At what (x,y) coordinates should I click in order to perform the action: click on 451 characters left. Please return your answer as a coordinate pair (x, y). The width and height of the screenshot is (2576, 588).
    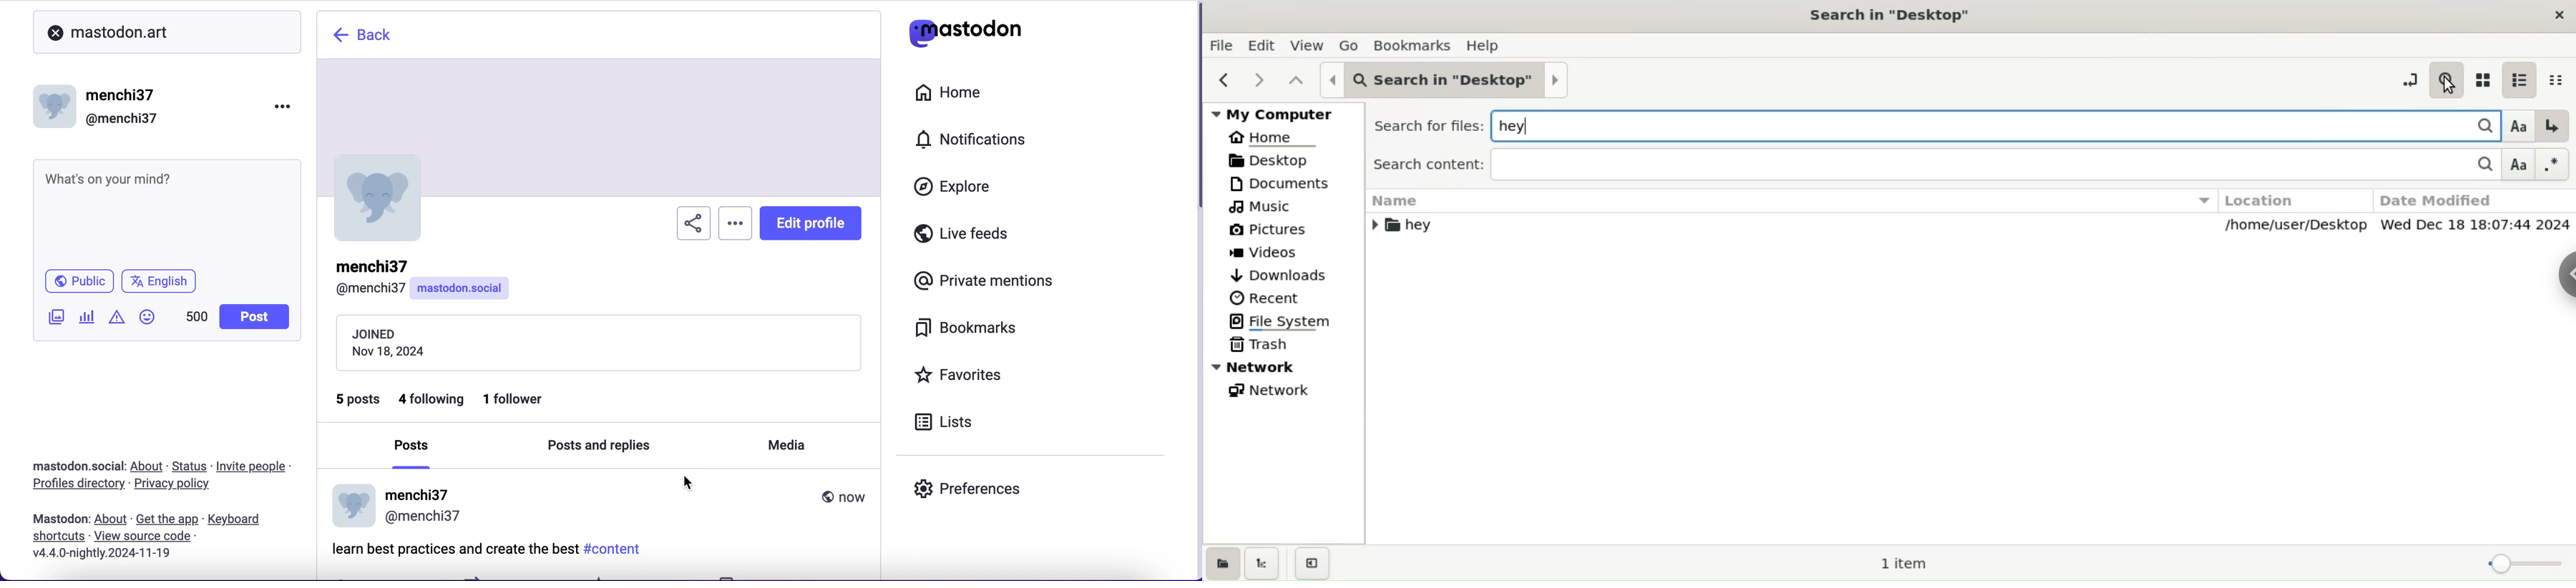
    Looking at the image, I should click on (197, 320).